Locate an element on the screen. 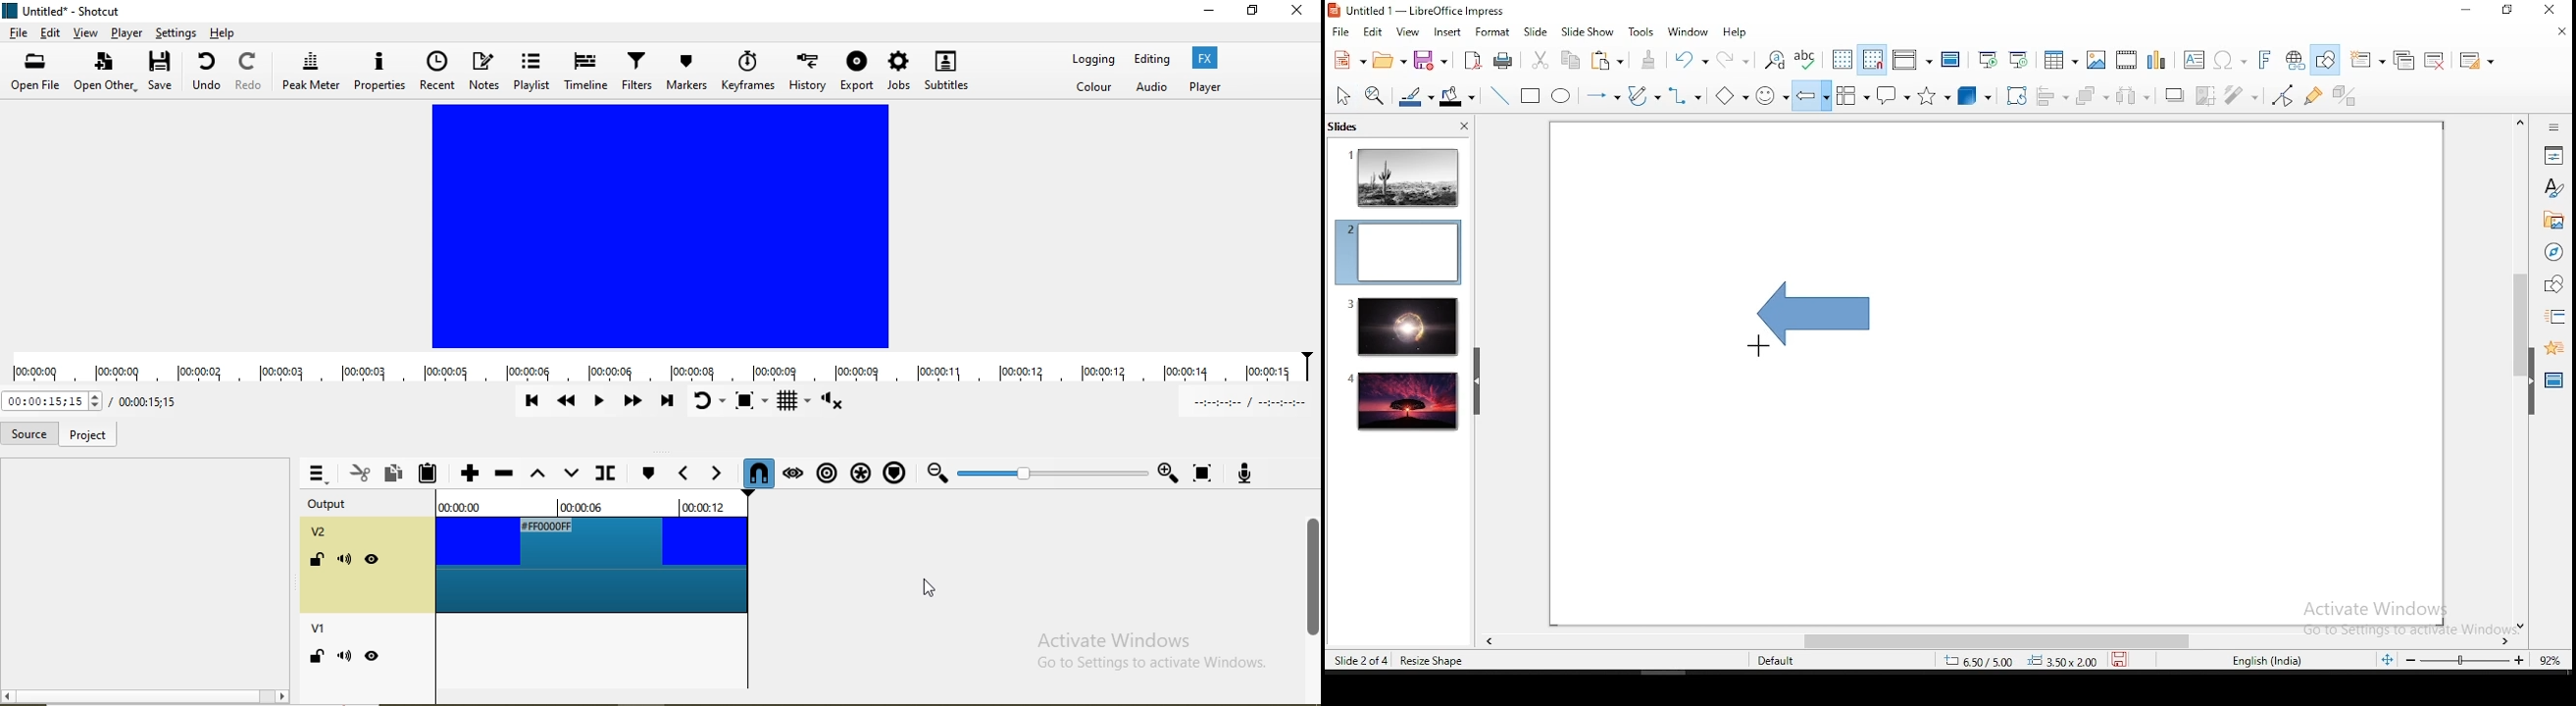  align objects is located at coordinates (2057, 97).